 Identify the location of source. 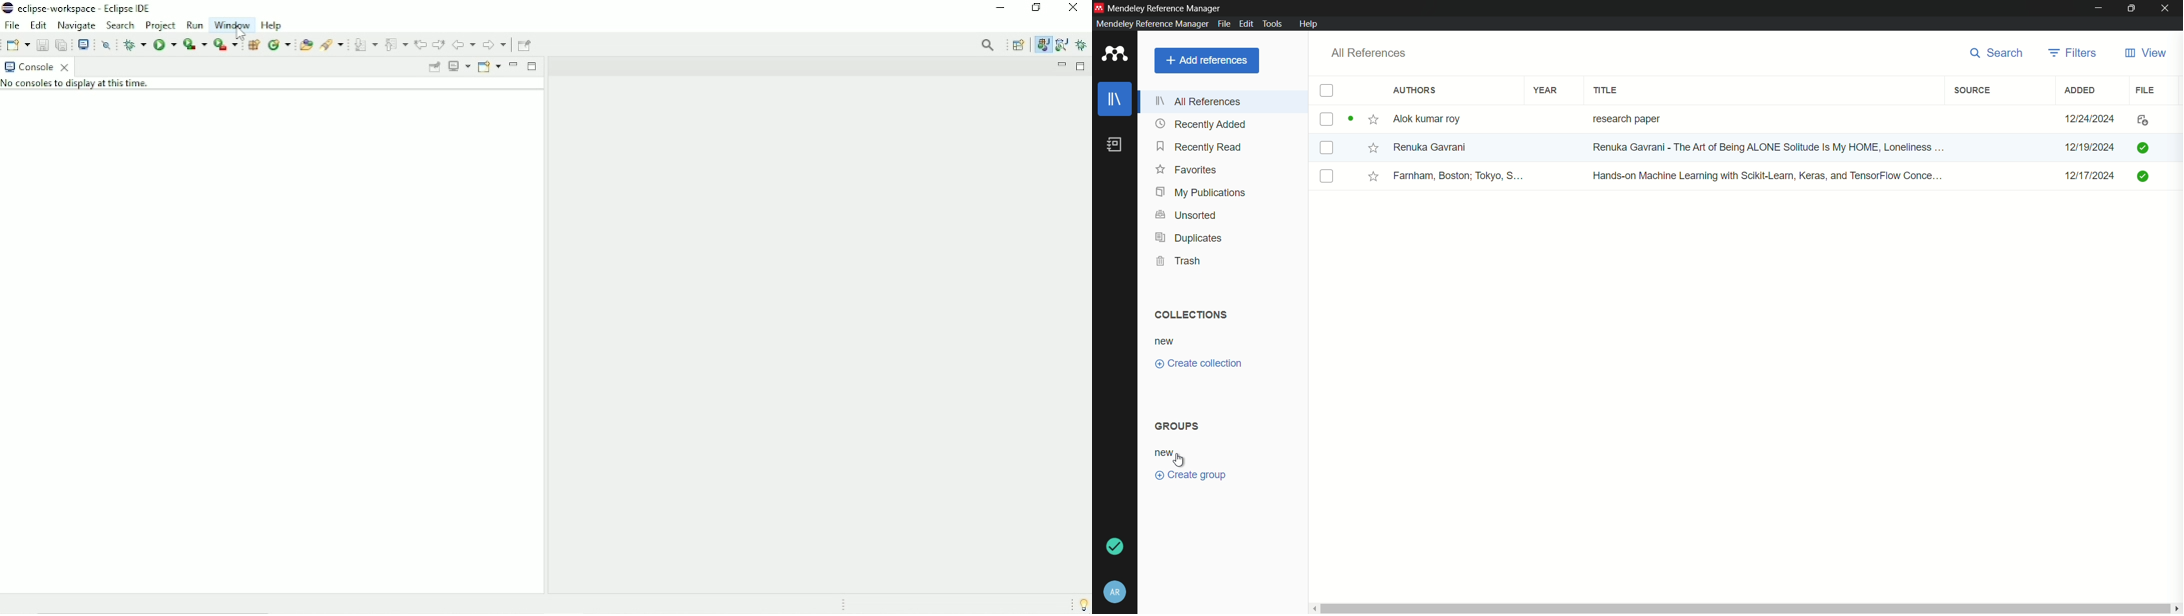
(1972, 90).